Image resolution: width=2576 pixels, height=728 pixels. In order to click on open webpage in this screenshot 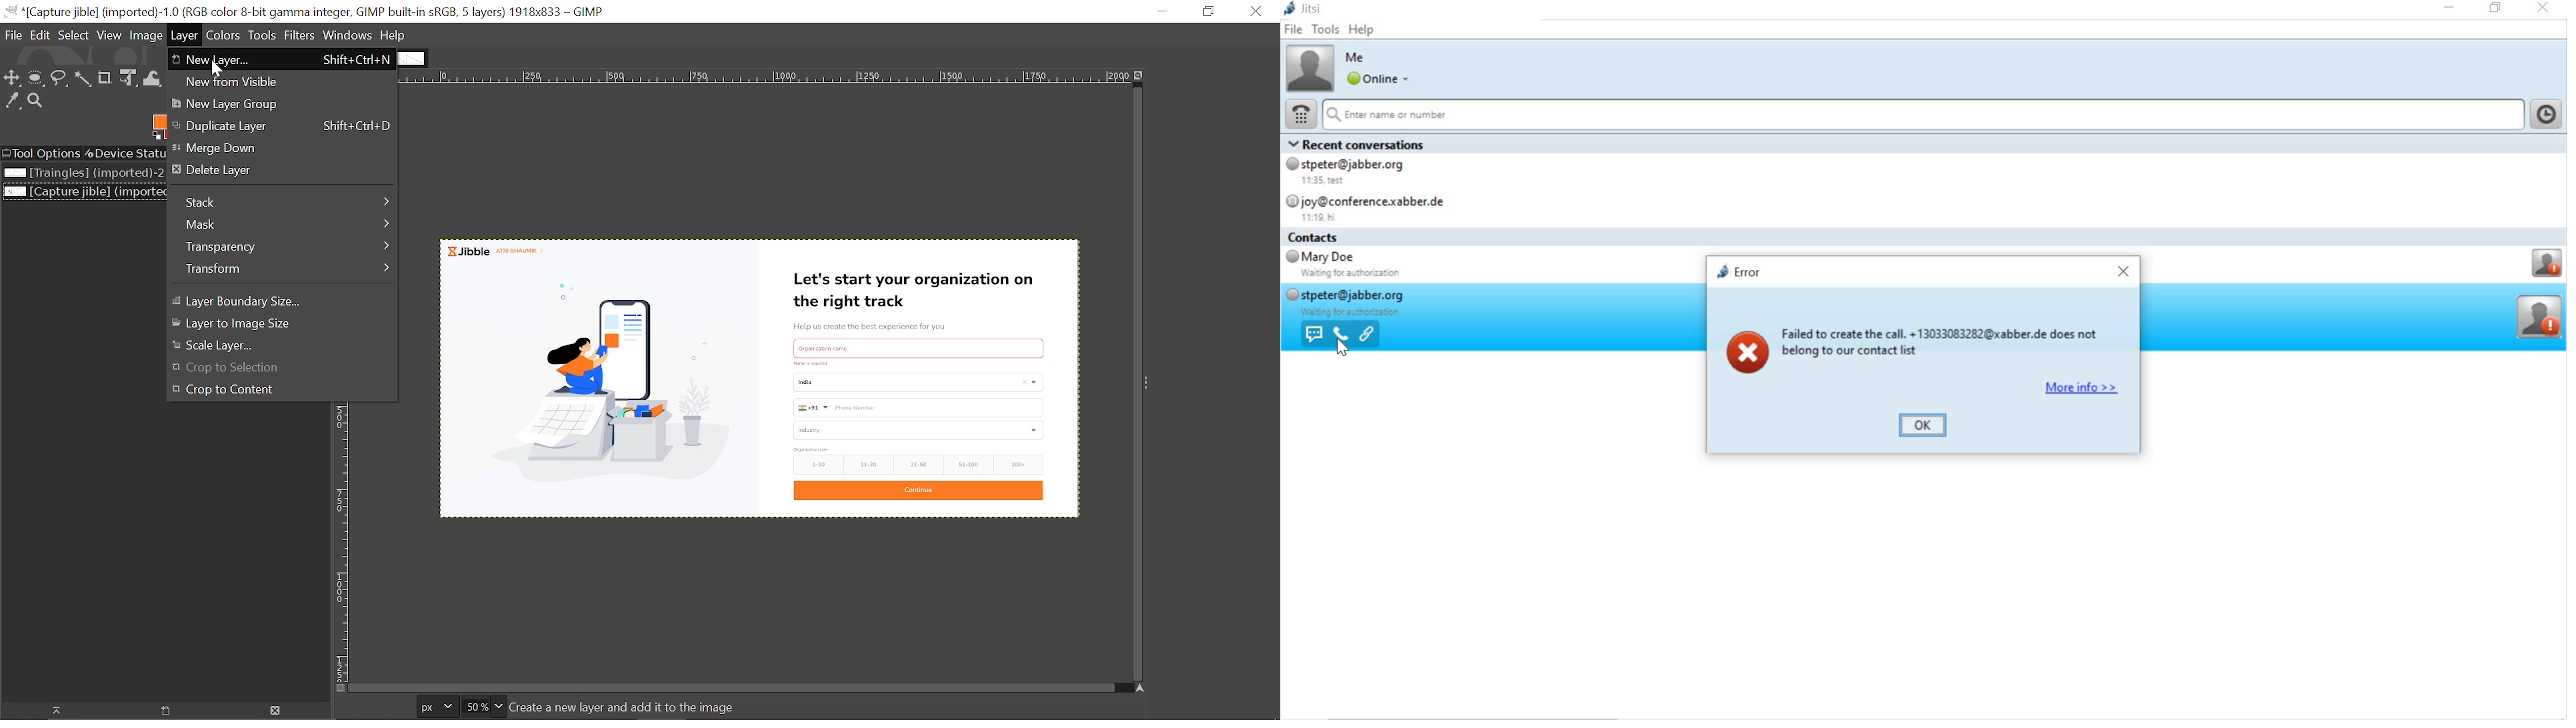, I will do `click(1368, 335)`.